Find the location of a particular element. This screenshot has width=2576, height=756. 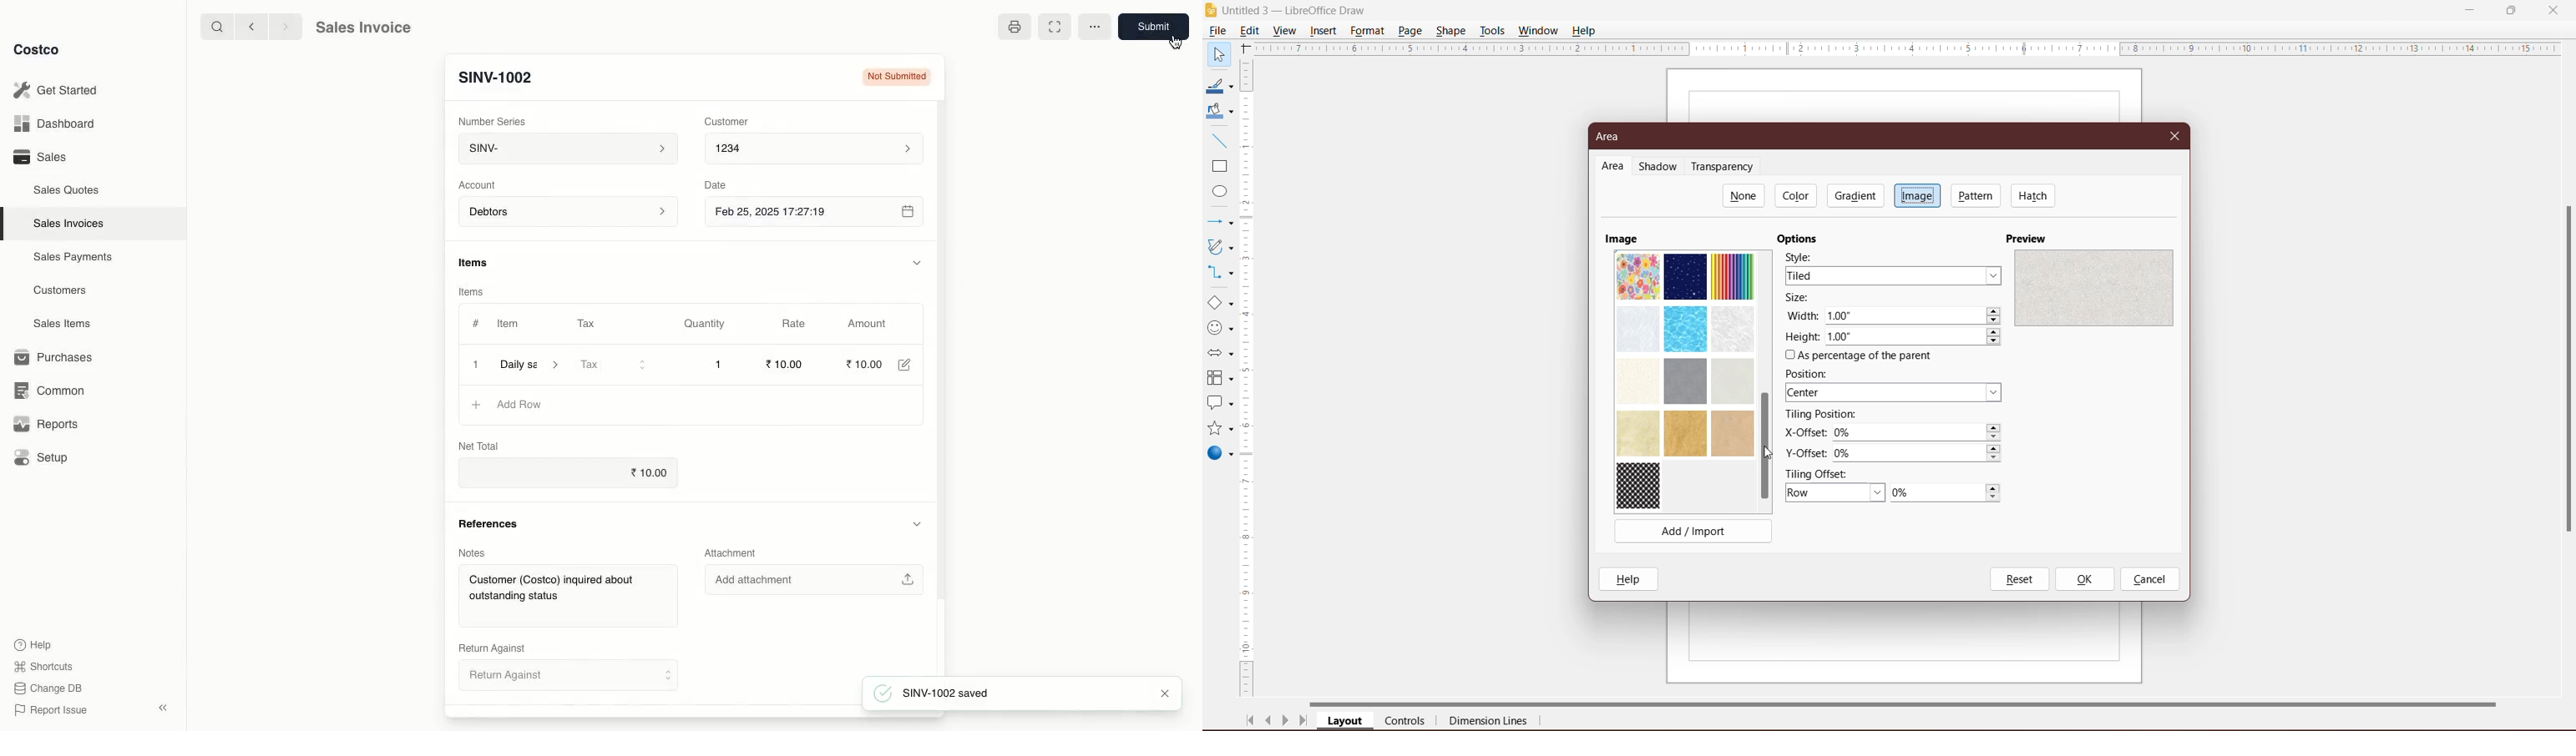

More options is located at coordinates (1096, 26).